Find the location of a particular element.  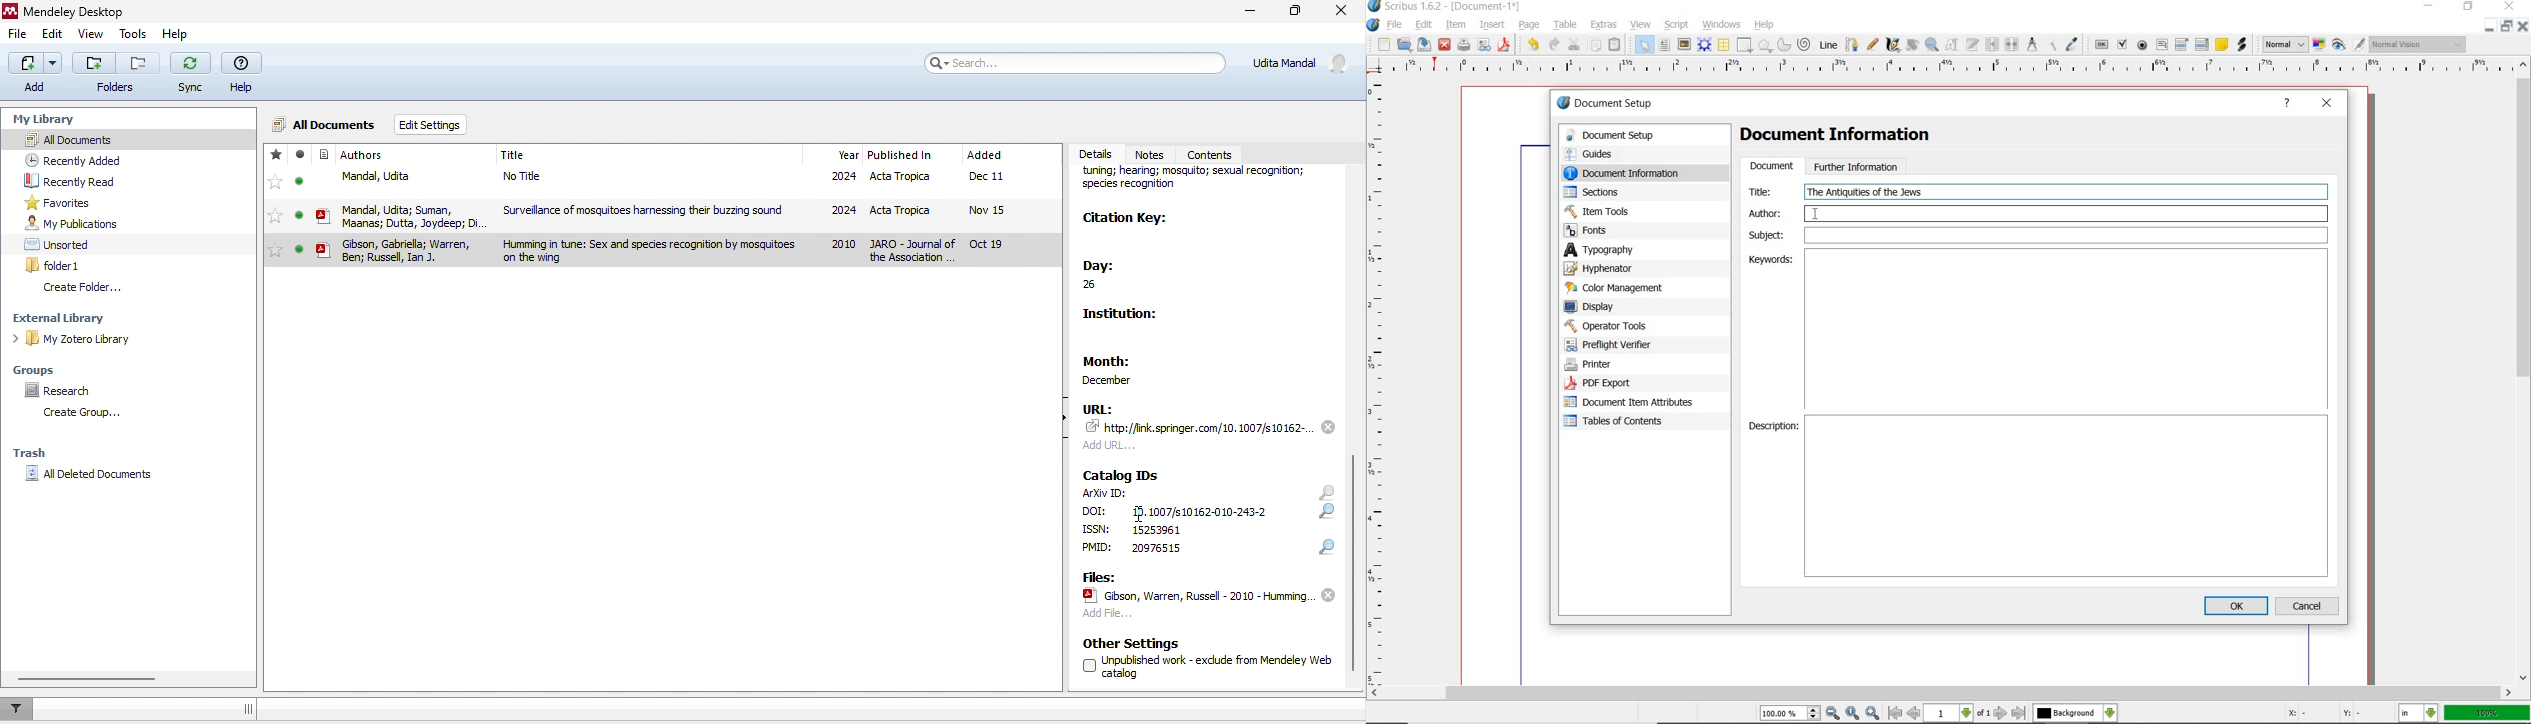

pdf list box is located at coordinates (2201, 44).